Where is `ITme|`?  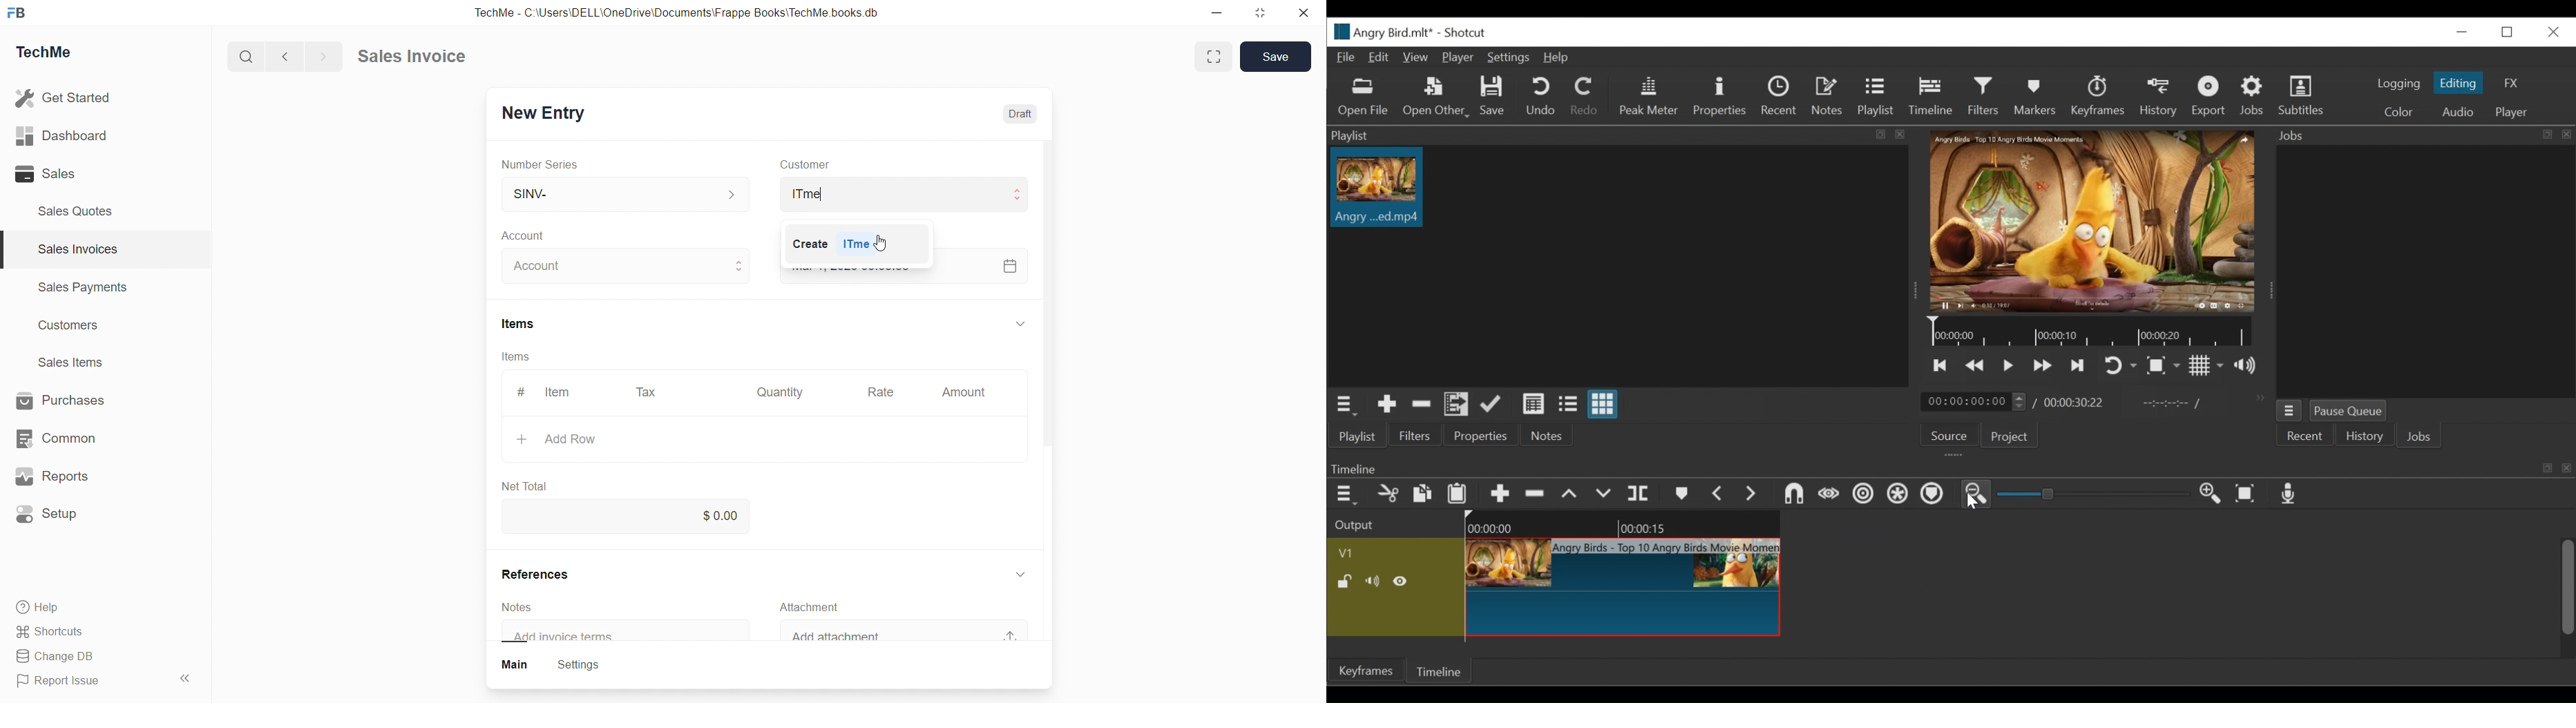
ITme| is located at coordinates (901, 193).